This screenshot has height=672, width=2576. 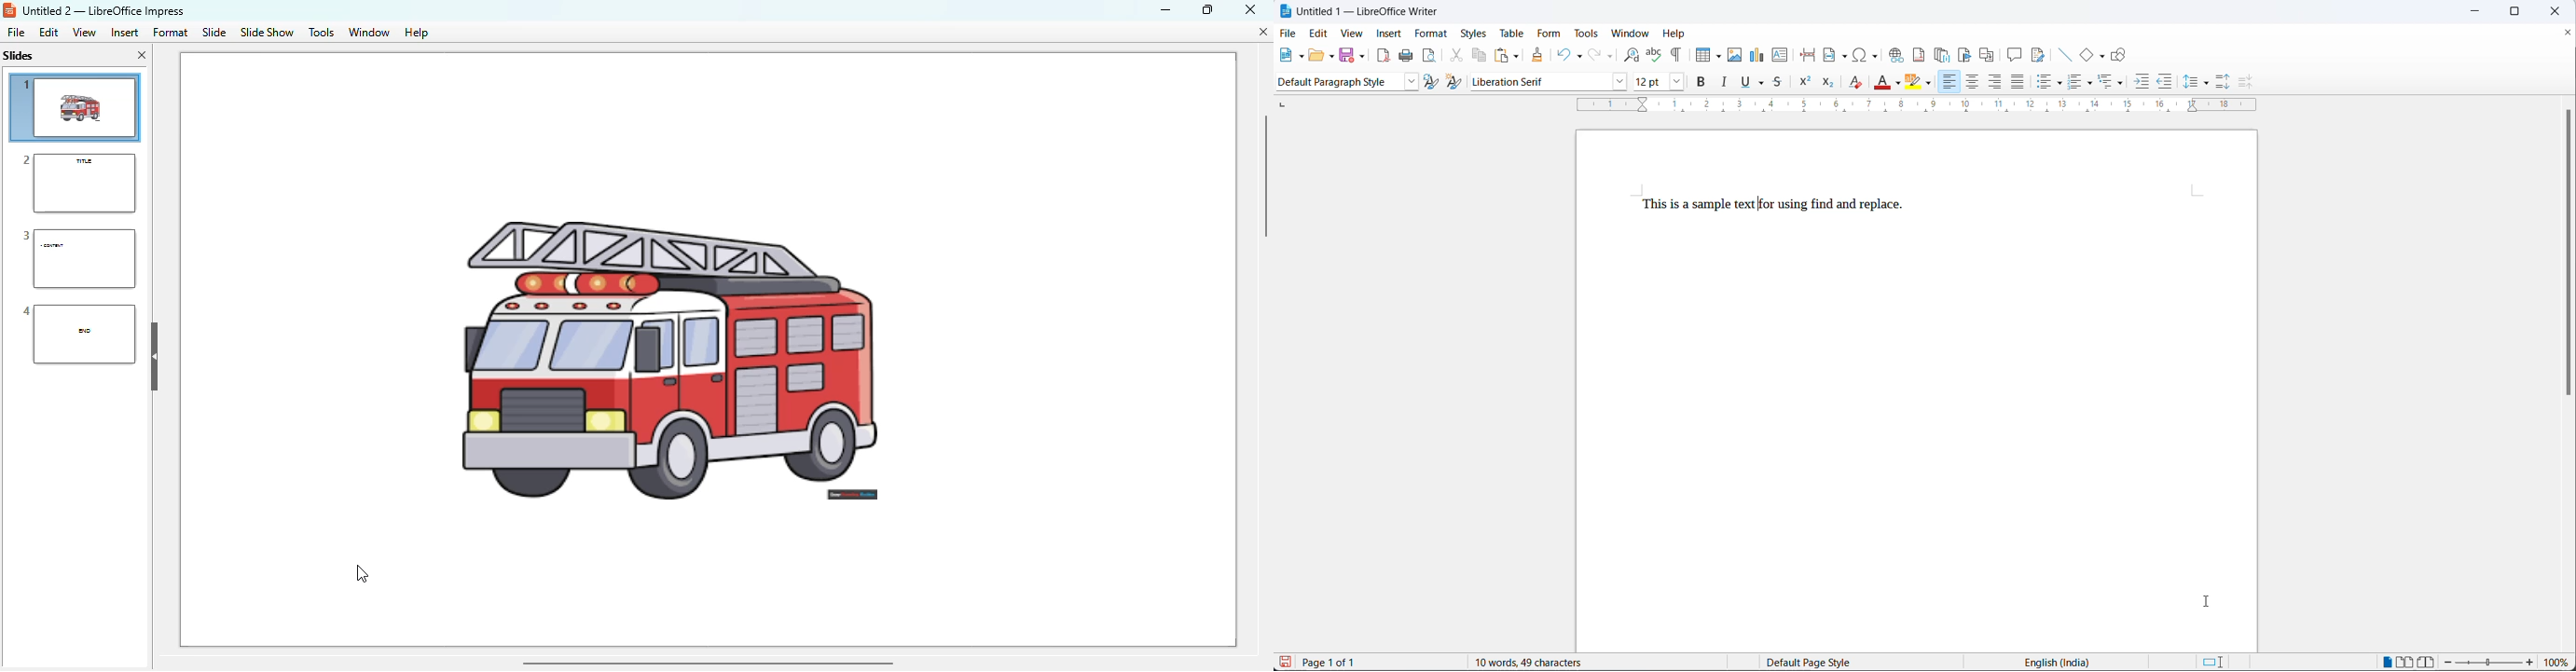 I want to click on select outline formatting, so click(x=2116, y=81).